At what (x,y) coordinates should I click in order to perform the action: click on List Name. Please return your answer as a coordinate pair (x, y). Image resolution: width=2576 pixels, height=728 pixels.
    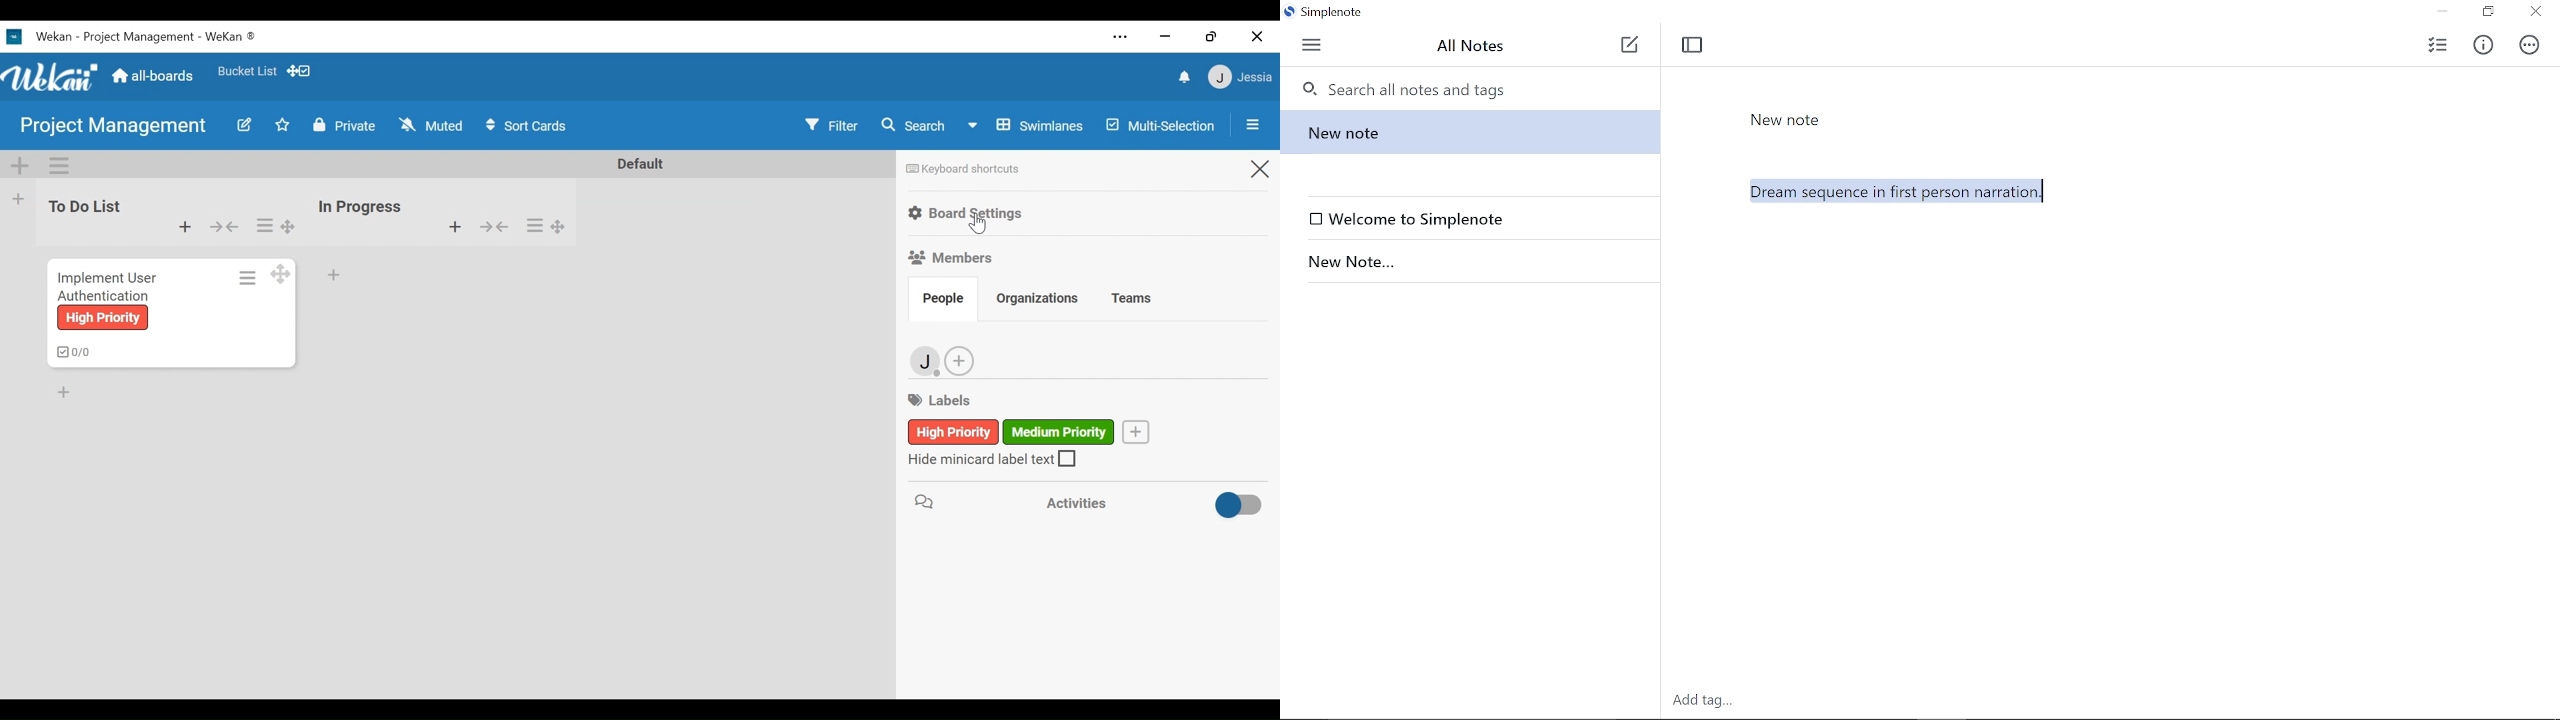
    Looking at the image, I should click on (82, 206).